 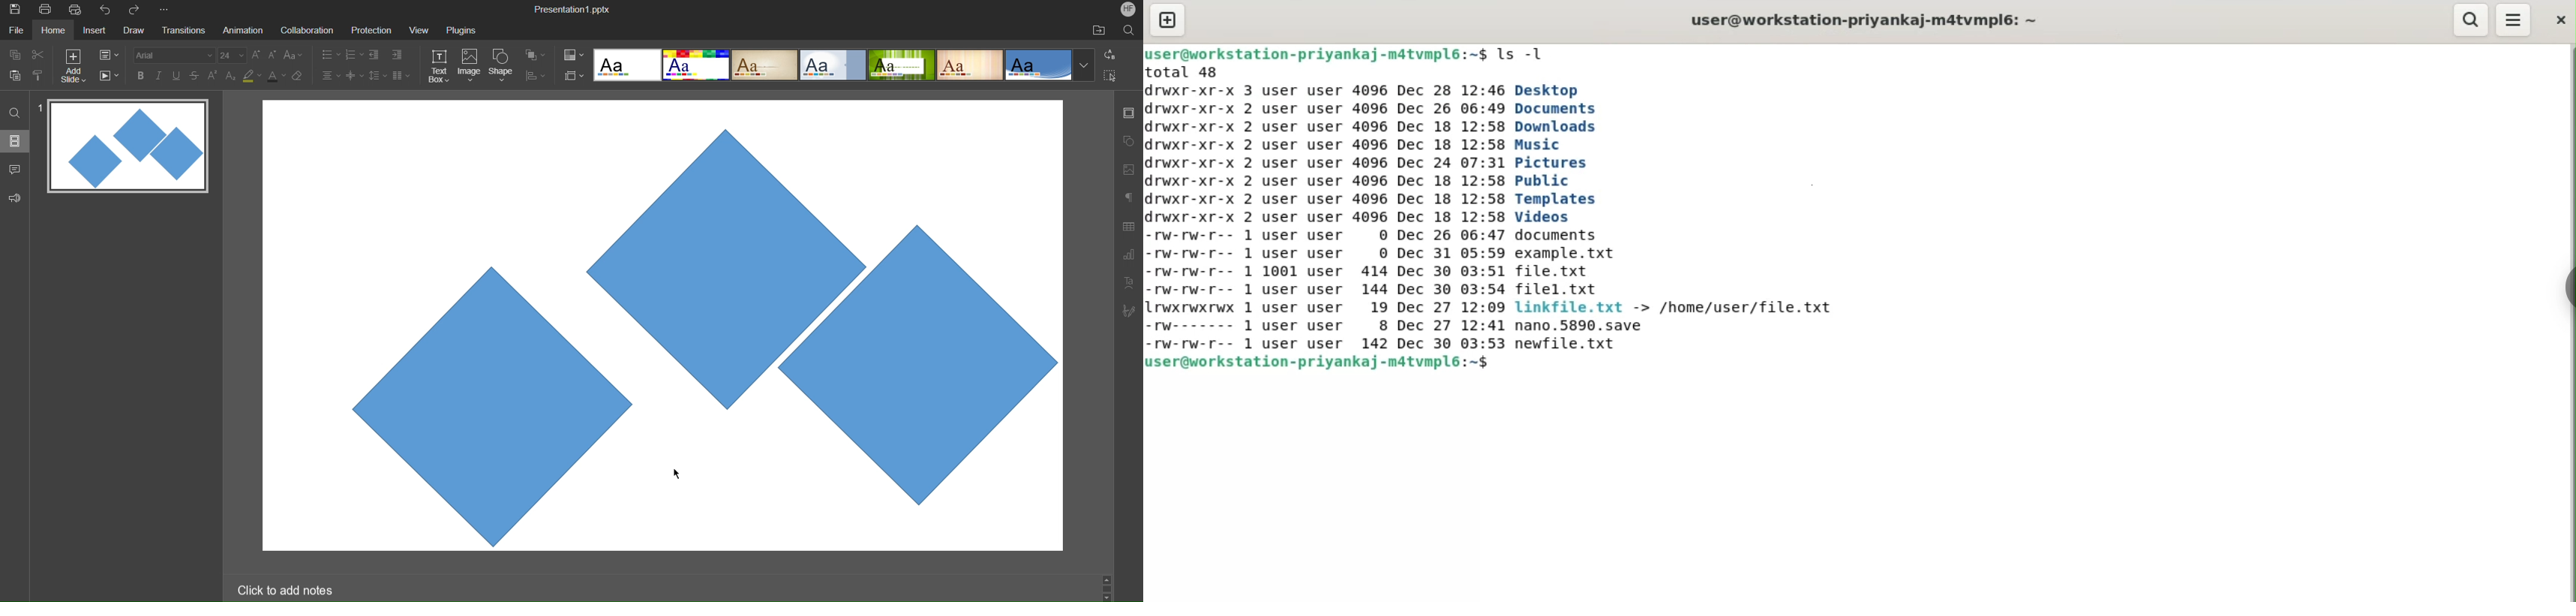 What do you see at coordinates (141, 75) in the screenshot?
I see `Bold` at bounding box center [141, 75].